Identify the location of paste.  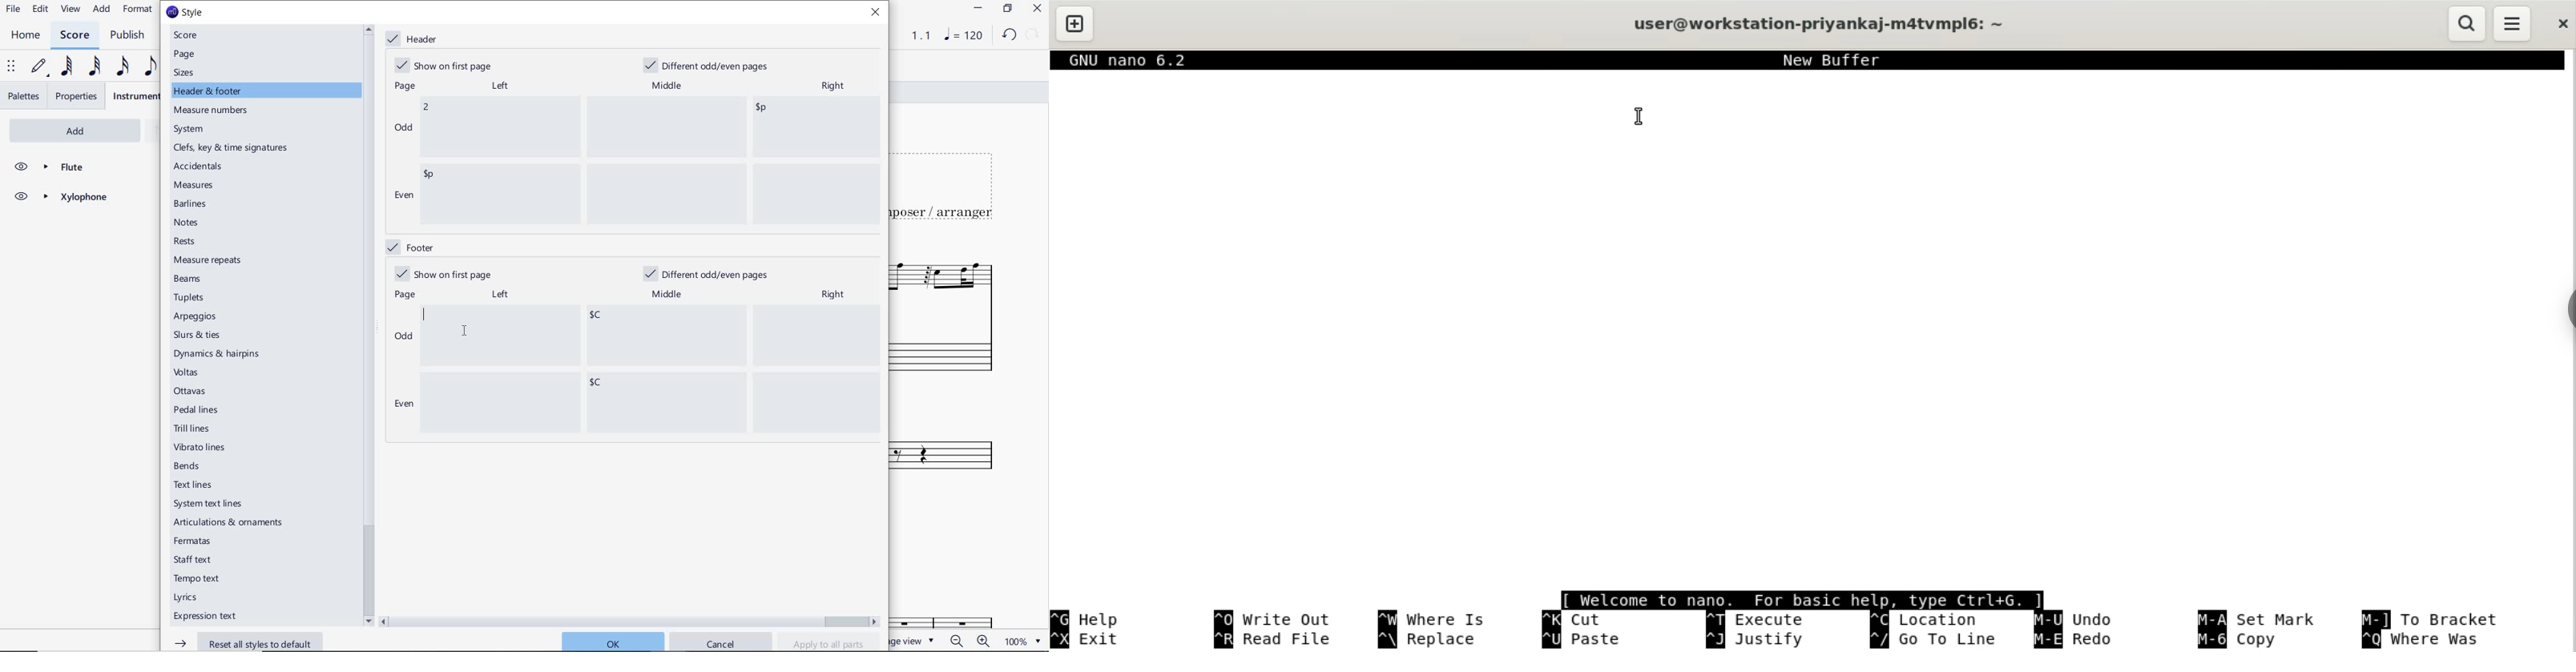
(1589, 640).